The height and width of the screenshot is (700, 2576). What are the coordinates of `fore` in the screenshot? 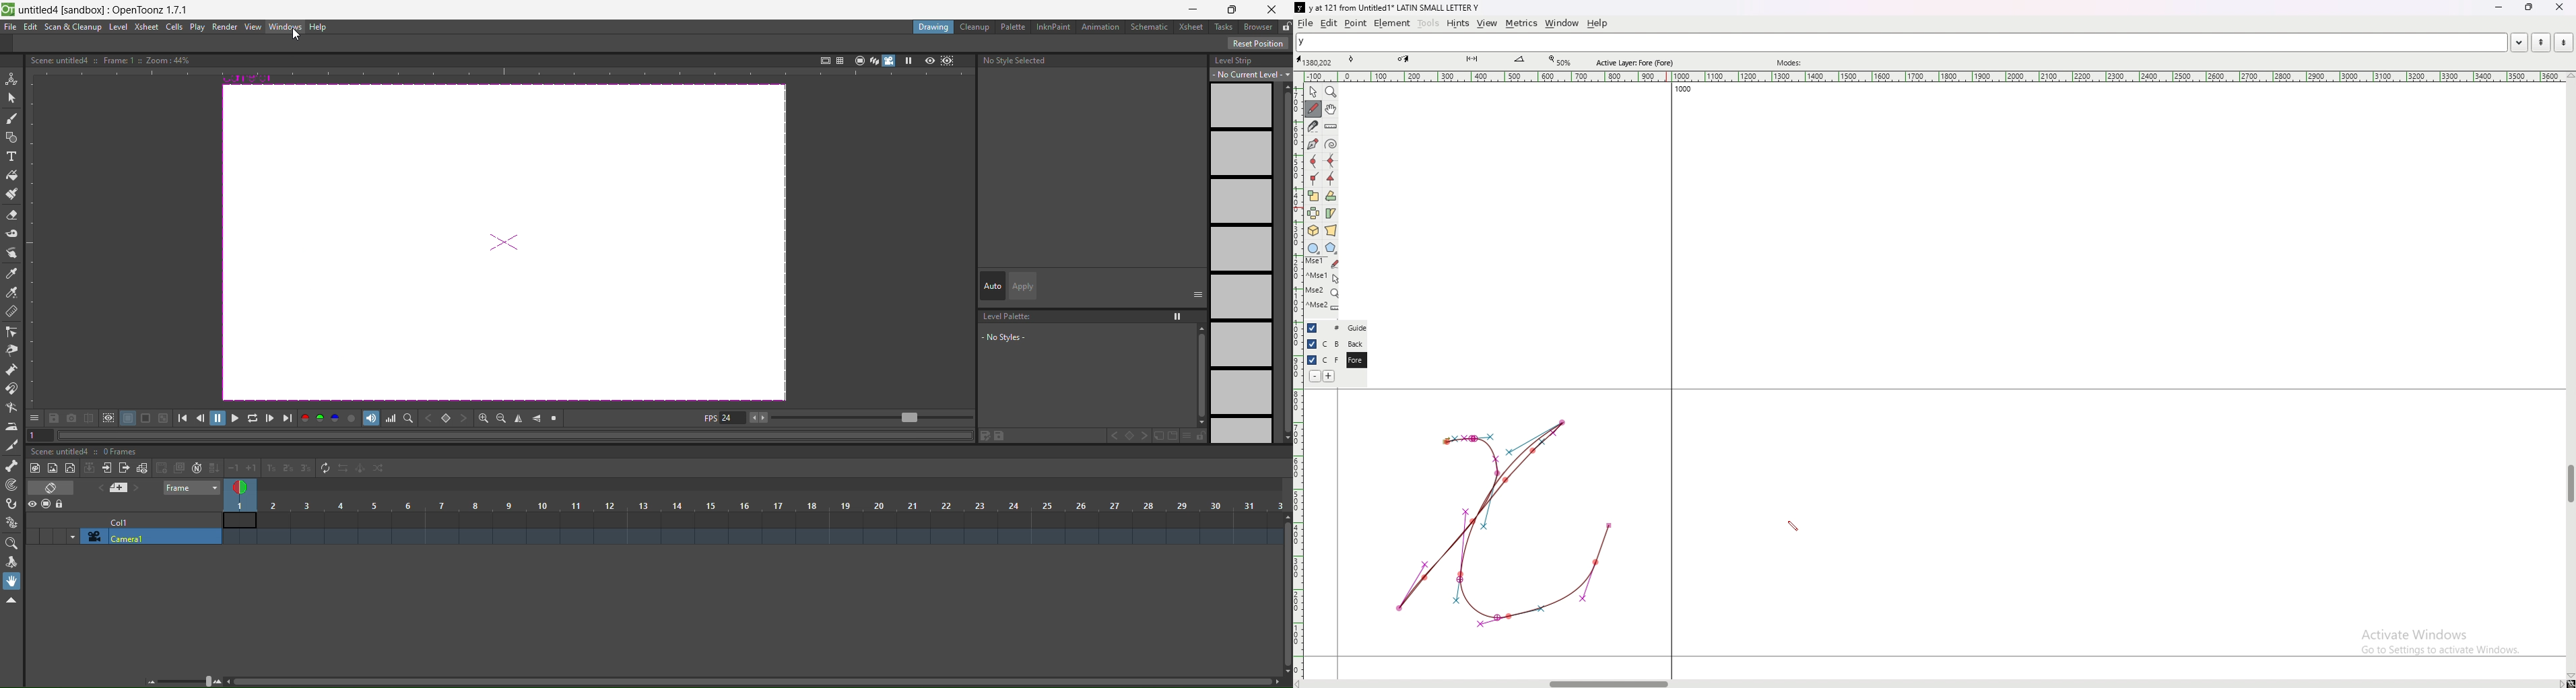 It's located at (1355, 361).